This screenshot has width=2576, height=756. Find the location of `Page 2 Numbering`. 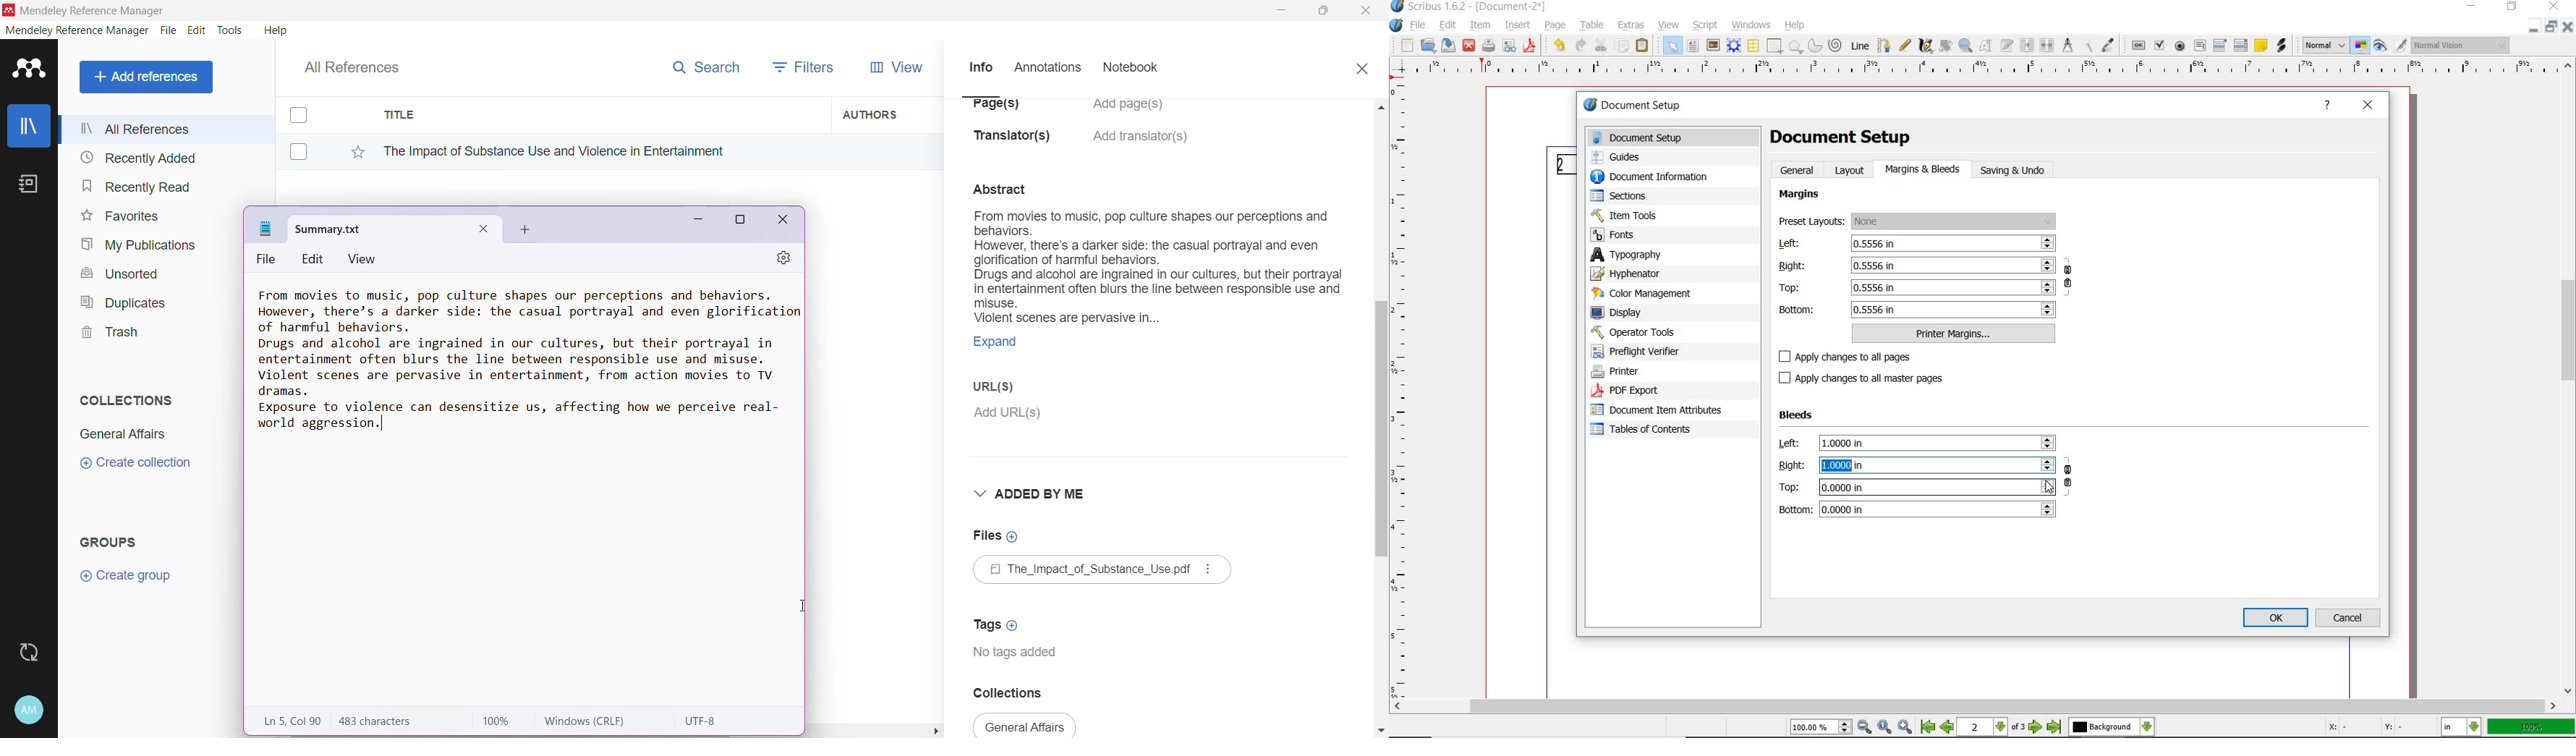

Page 2 Numbering is located at coordinates (1564, 165).